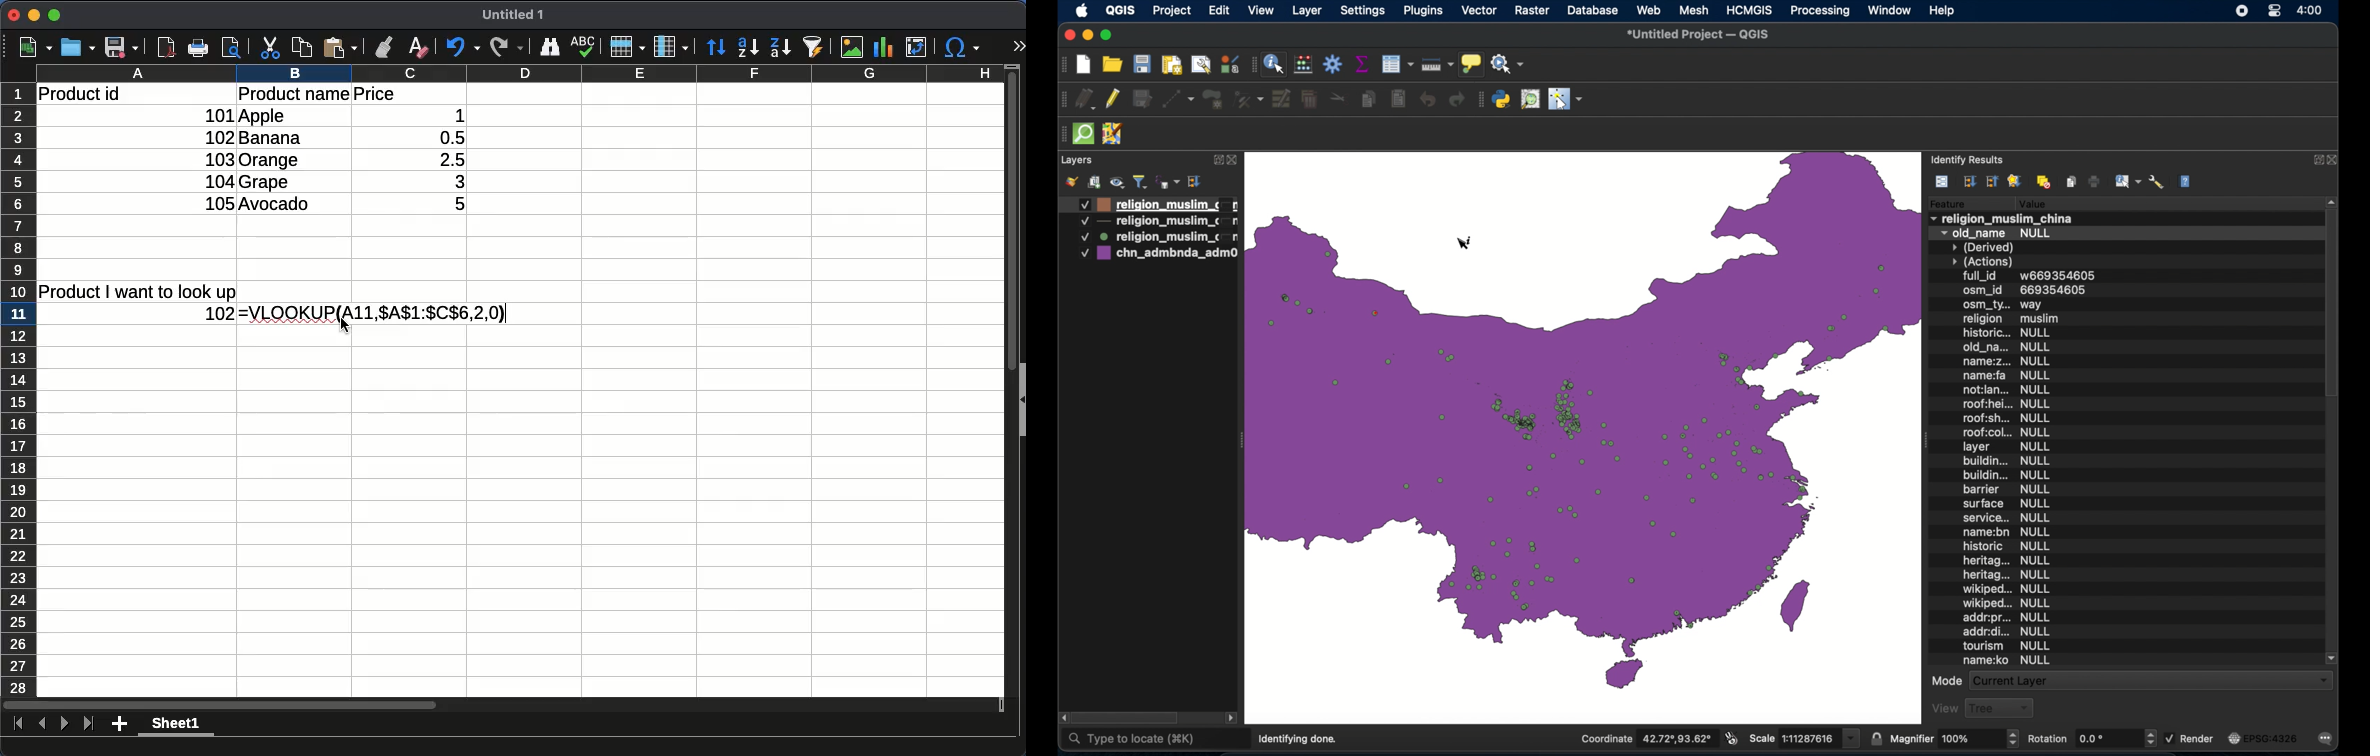  What do you see at coordinates (1072, 181) in the screenshot?
I see `open styling panel ` at bounding box center [1072, 181].